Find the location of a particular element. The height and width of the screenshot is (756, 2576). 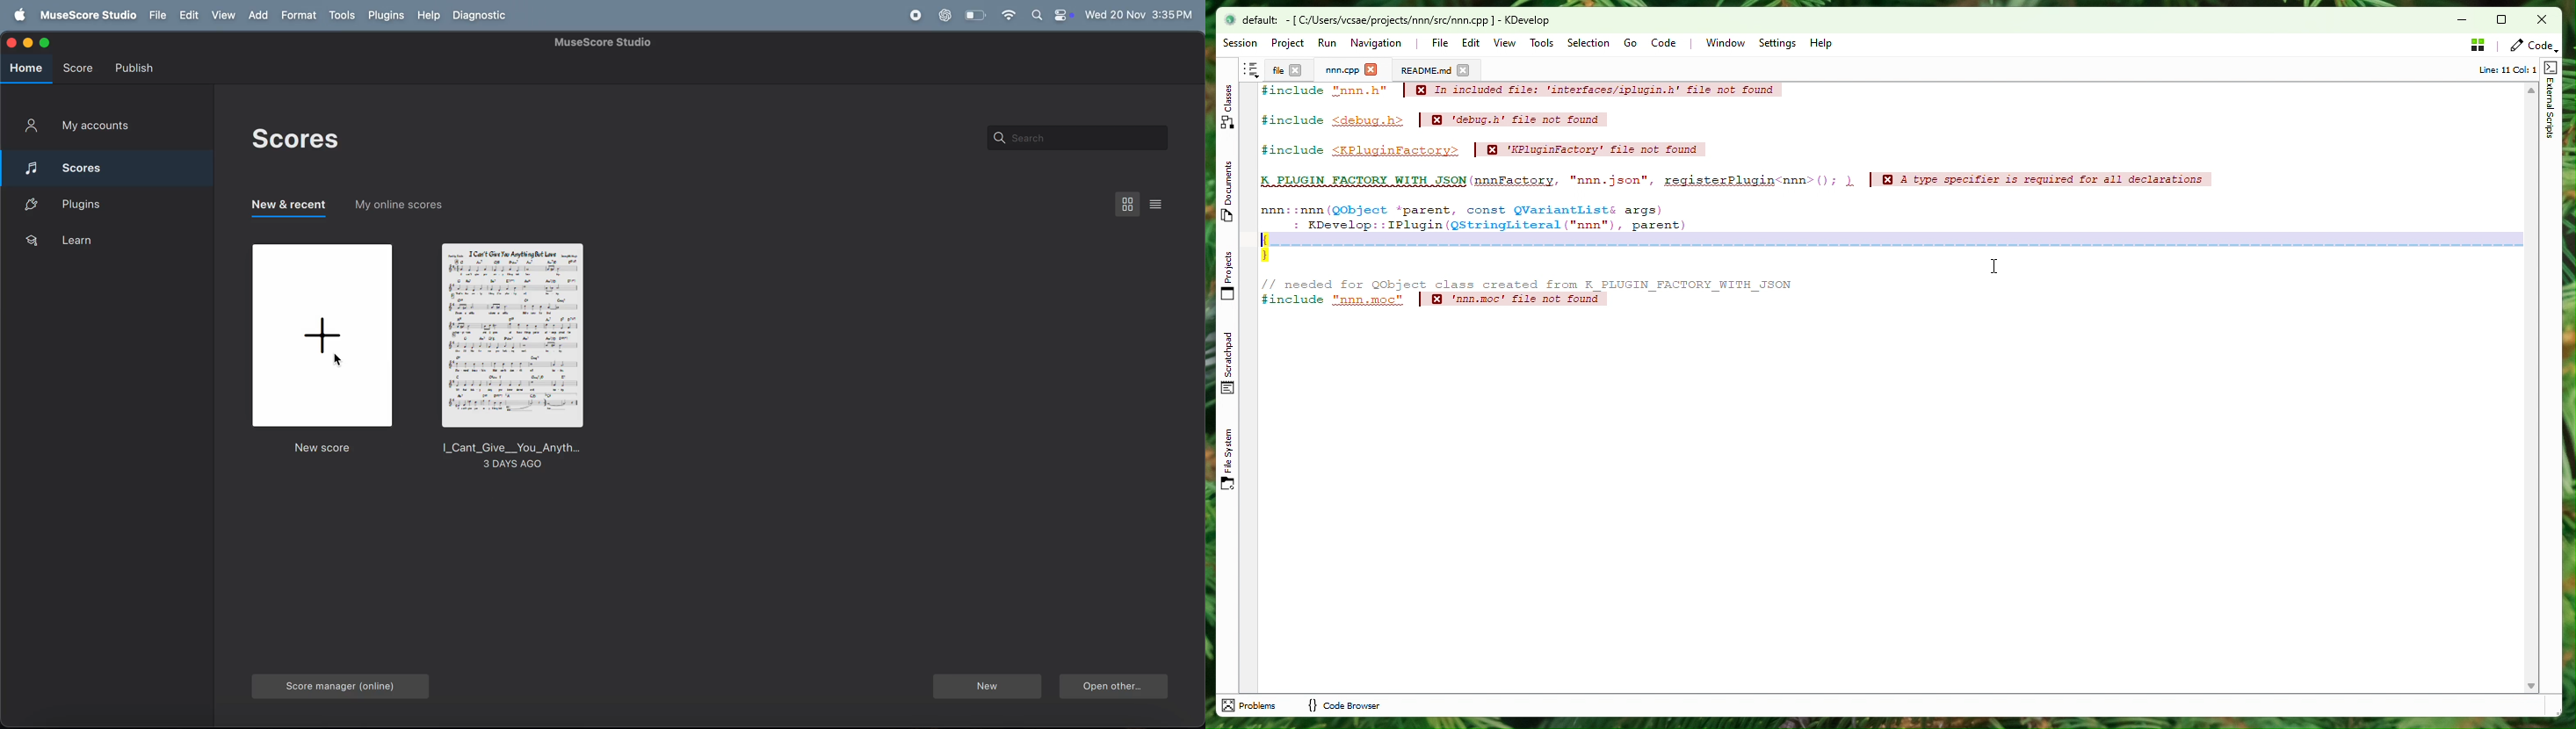

learn is located at coordinates (91, 241).